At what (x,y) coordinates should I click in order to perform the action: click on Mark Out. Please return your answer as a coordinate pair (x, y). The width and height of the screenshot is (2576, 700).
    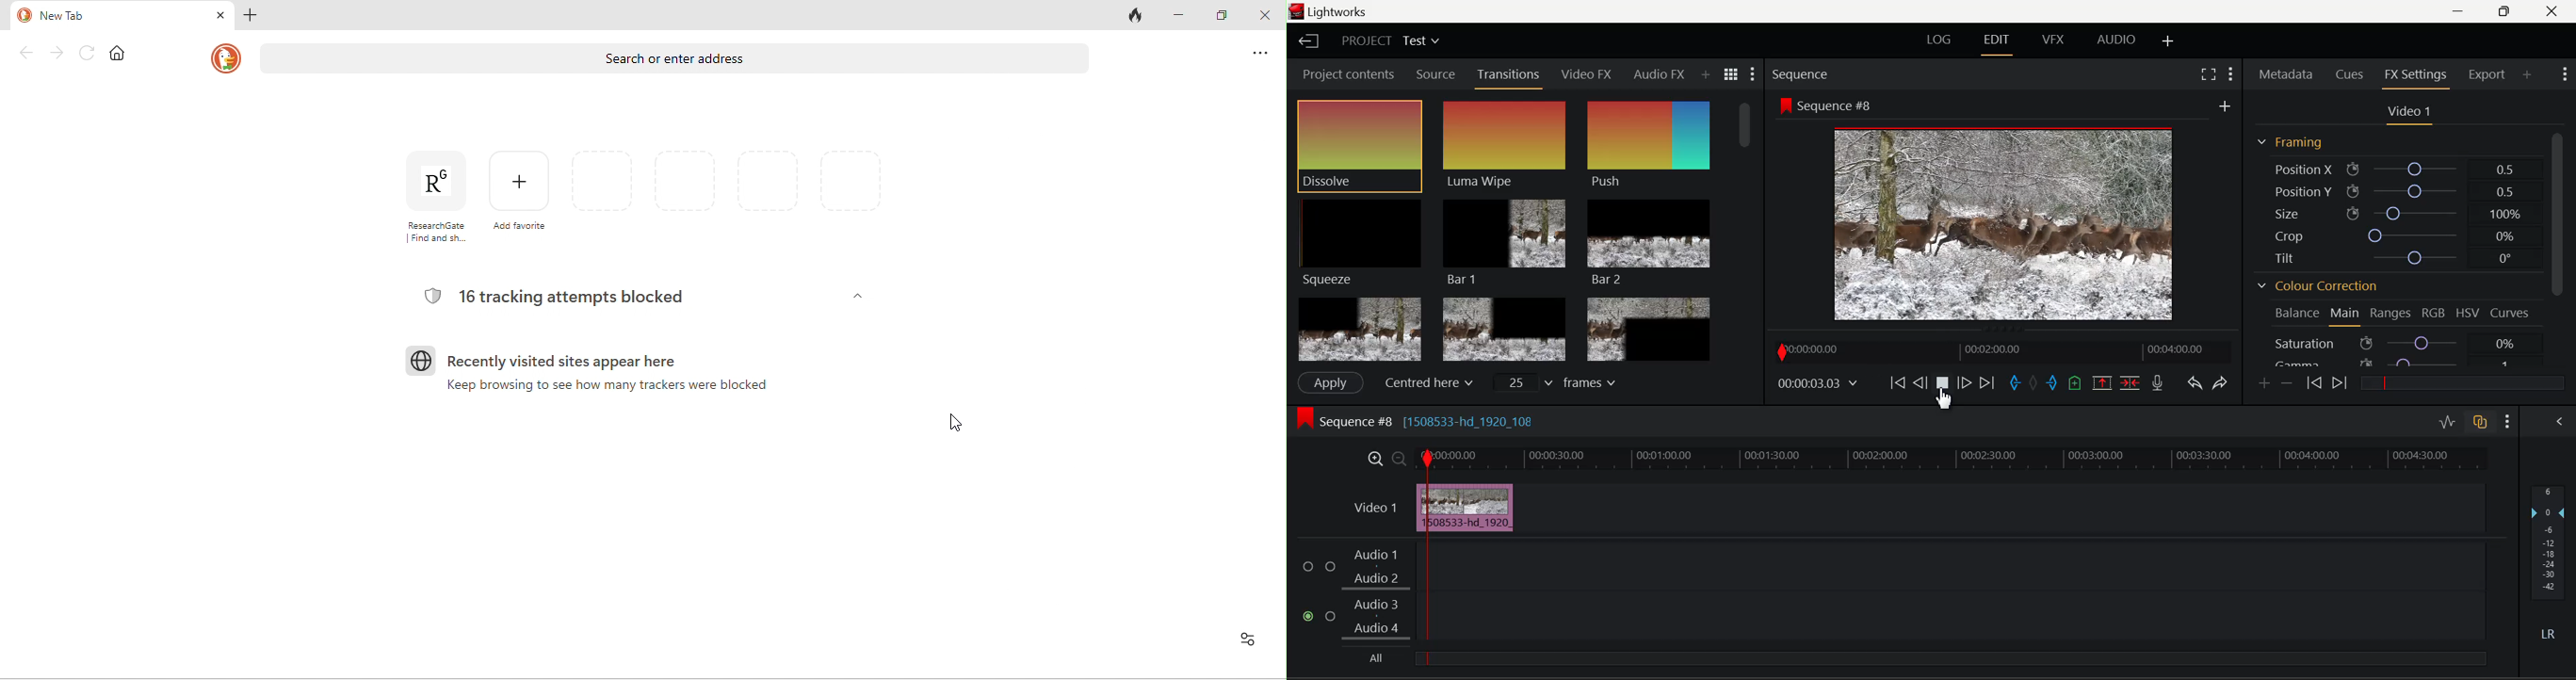
    Looking at the image, I should click on (2053, 385).